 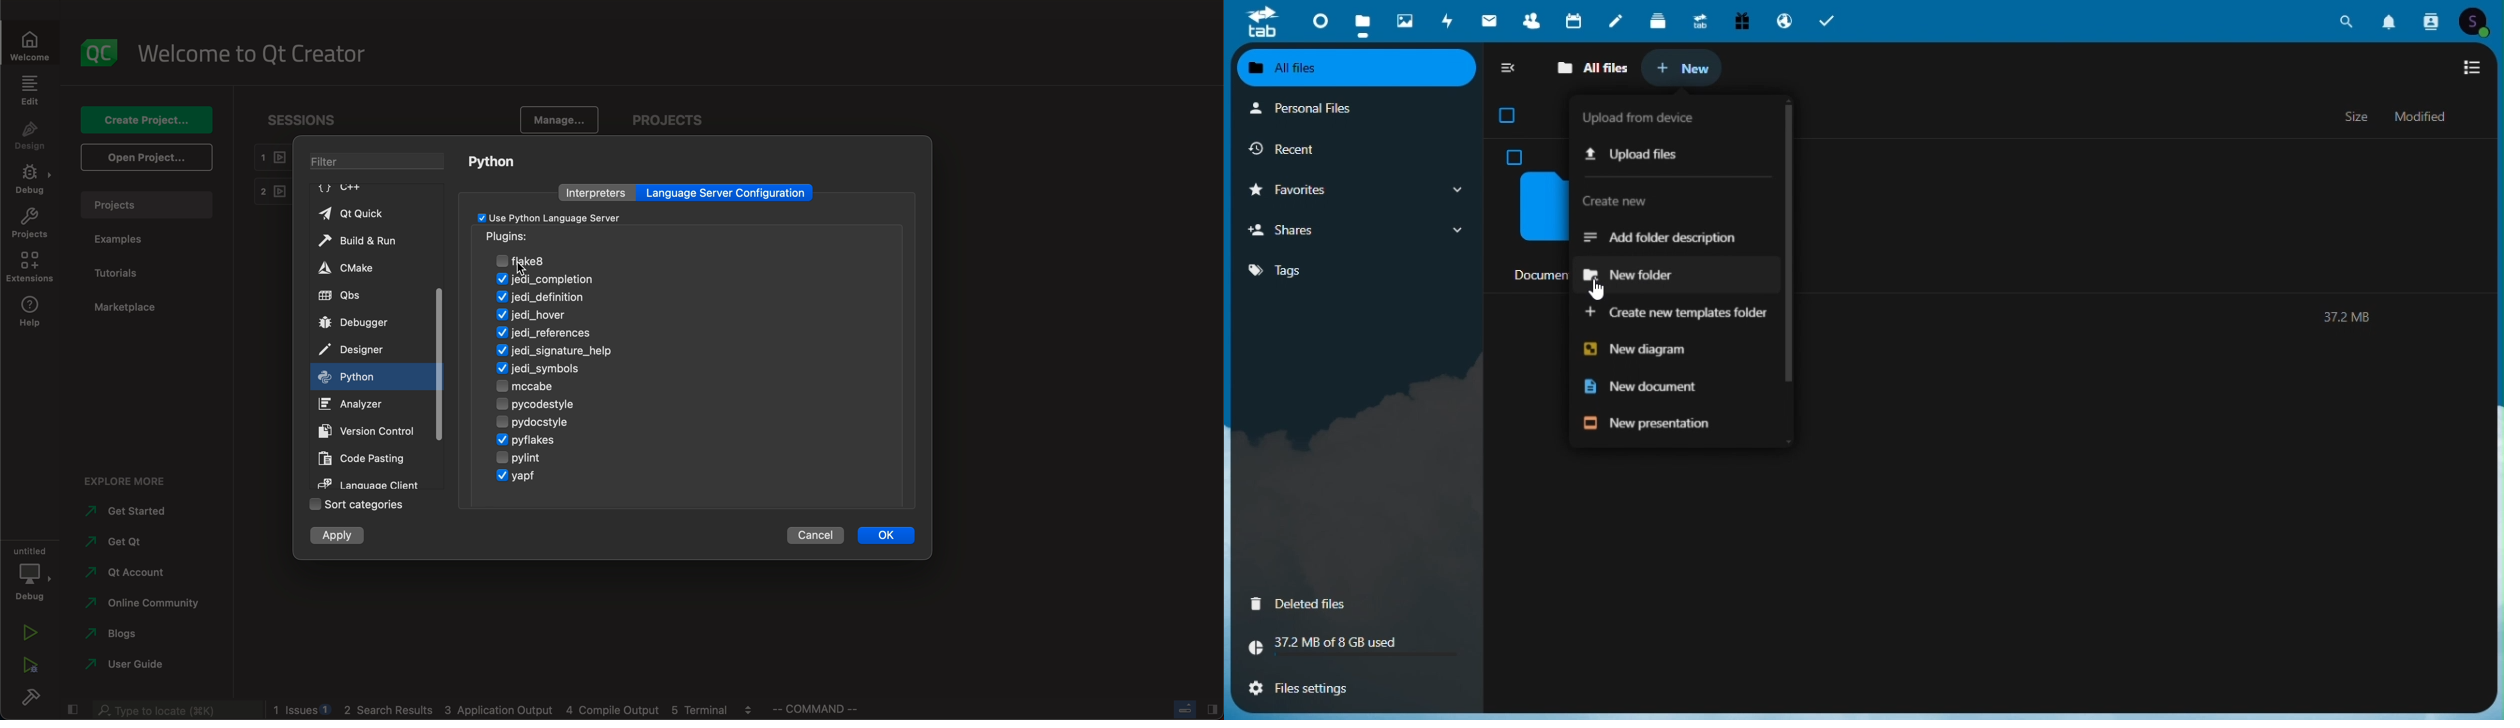 What do you see at coordinates (1787, 245) in the screenshot?
I see `Vertical scrollbar` at bounding box center [1787, 245].